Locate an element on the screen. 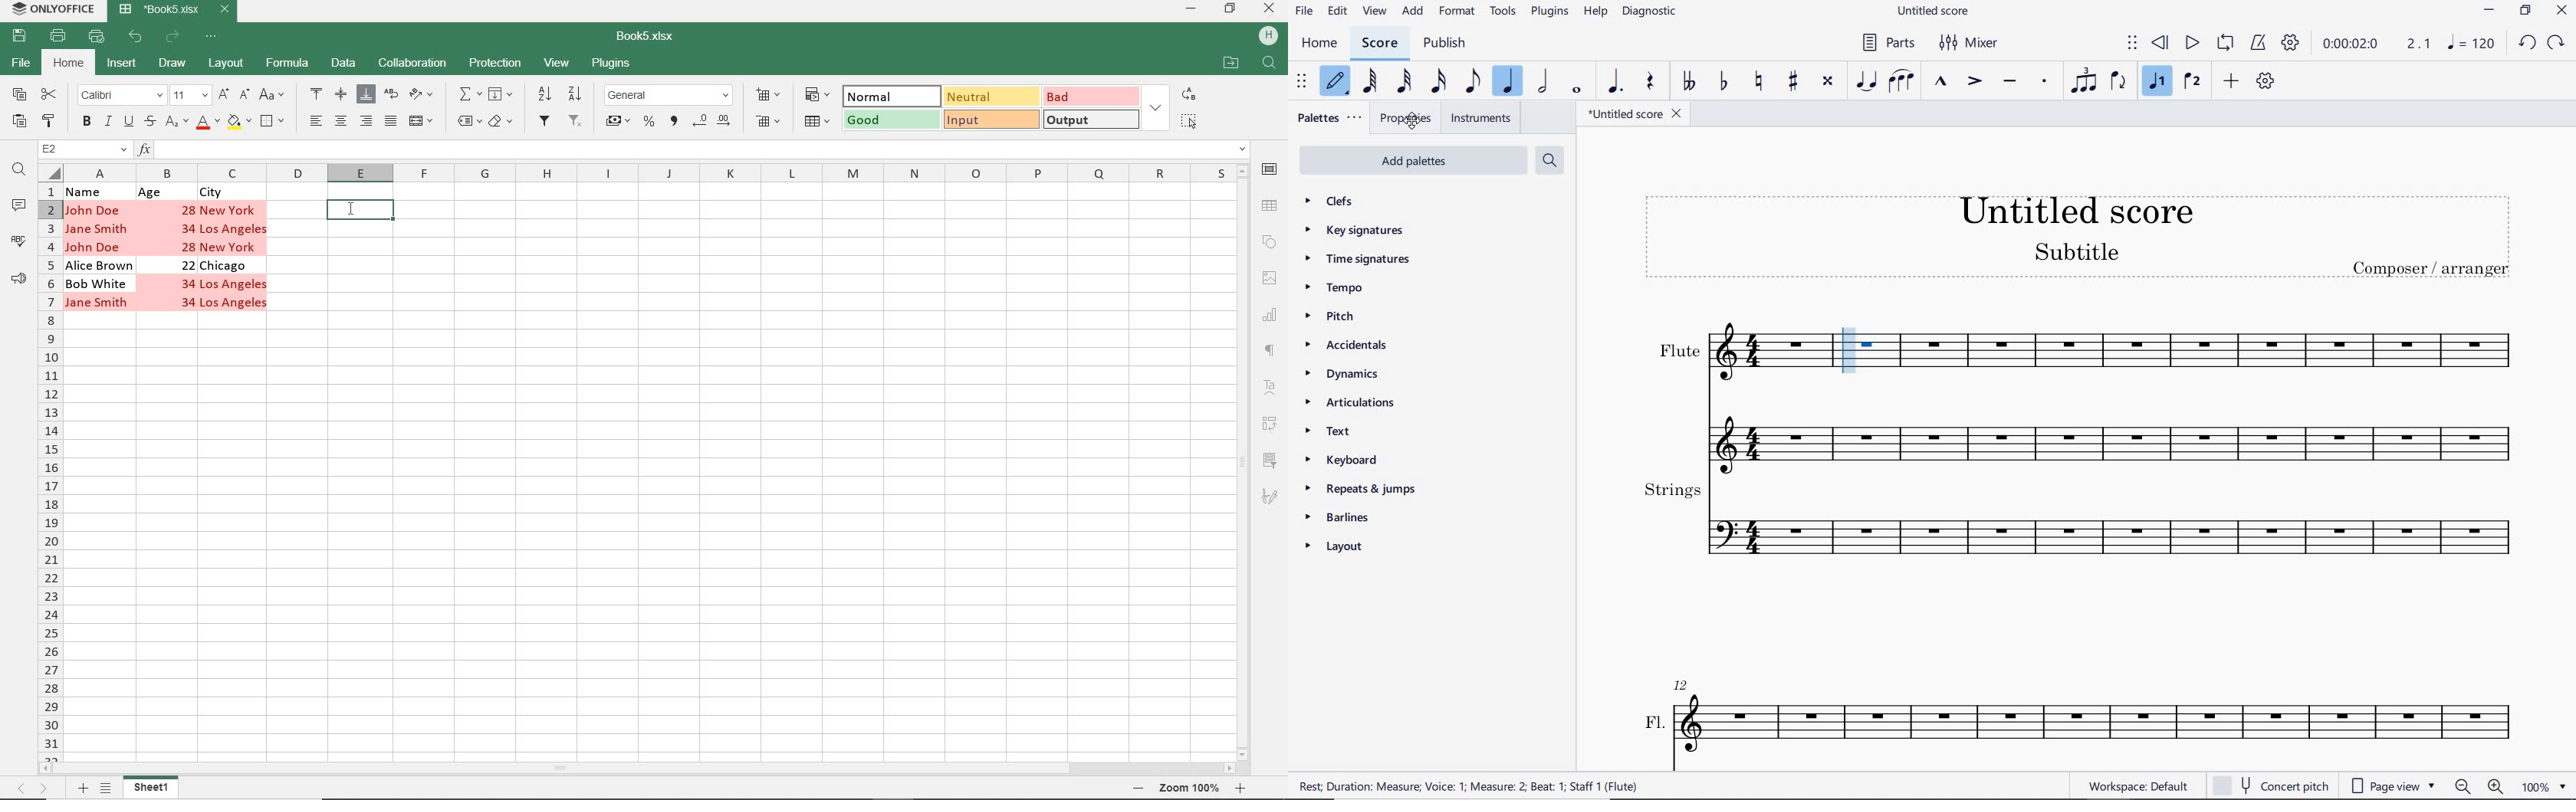  COLLABORATION is located at coordinates (412, 64).